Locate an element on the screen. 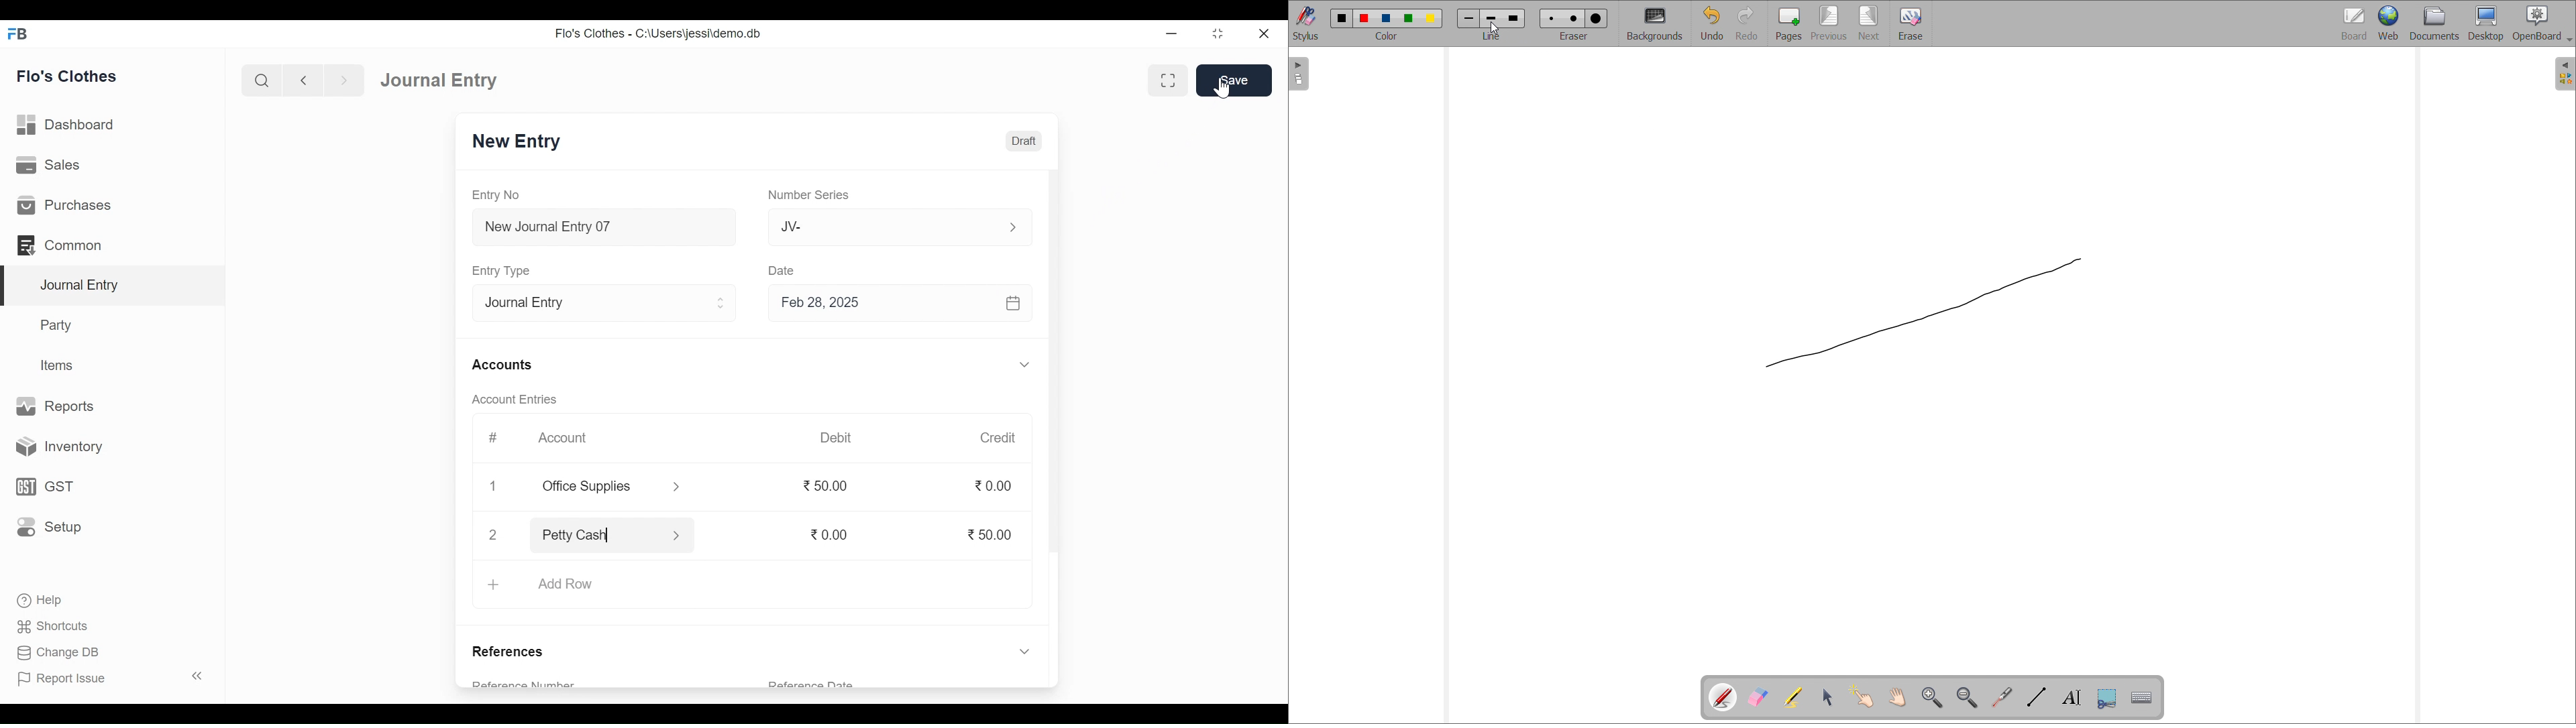 This screenshot has height=728, width=2576. select line width is located at coordinates (1491, 37).